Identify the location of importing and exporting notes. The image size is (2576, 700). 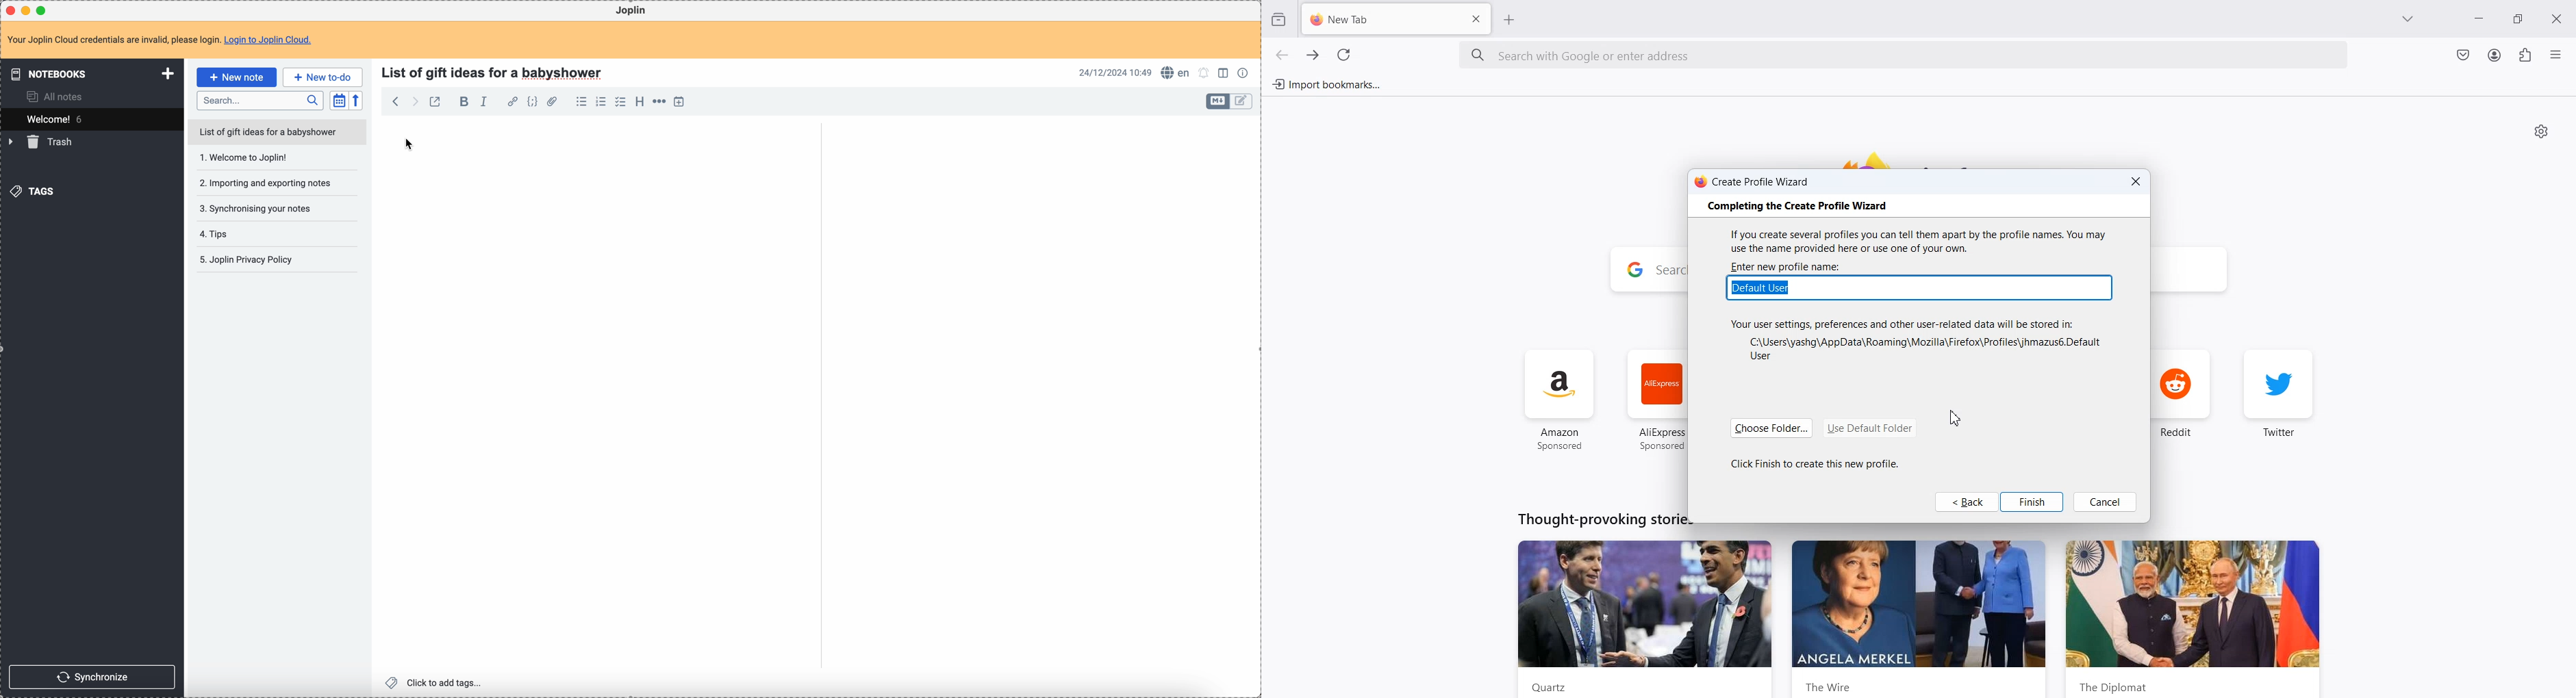
(265, 182).